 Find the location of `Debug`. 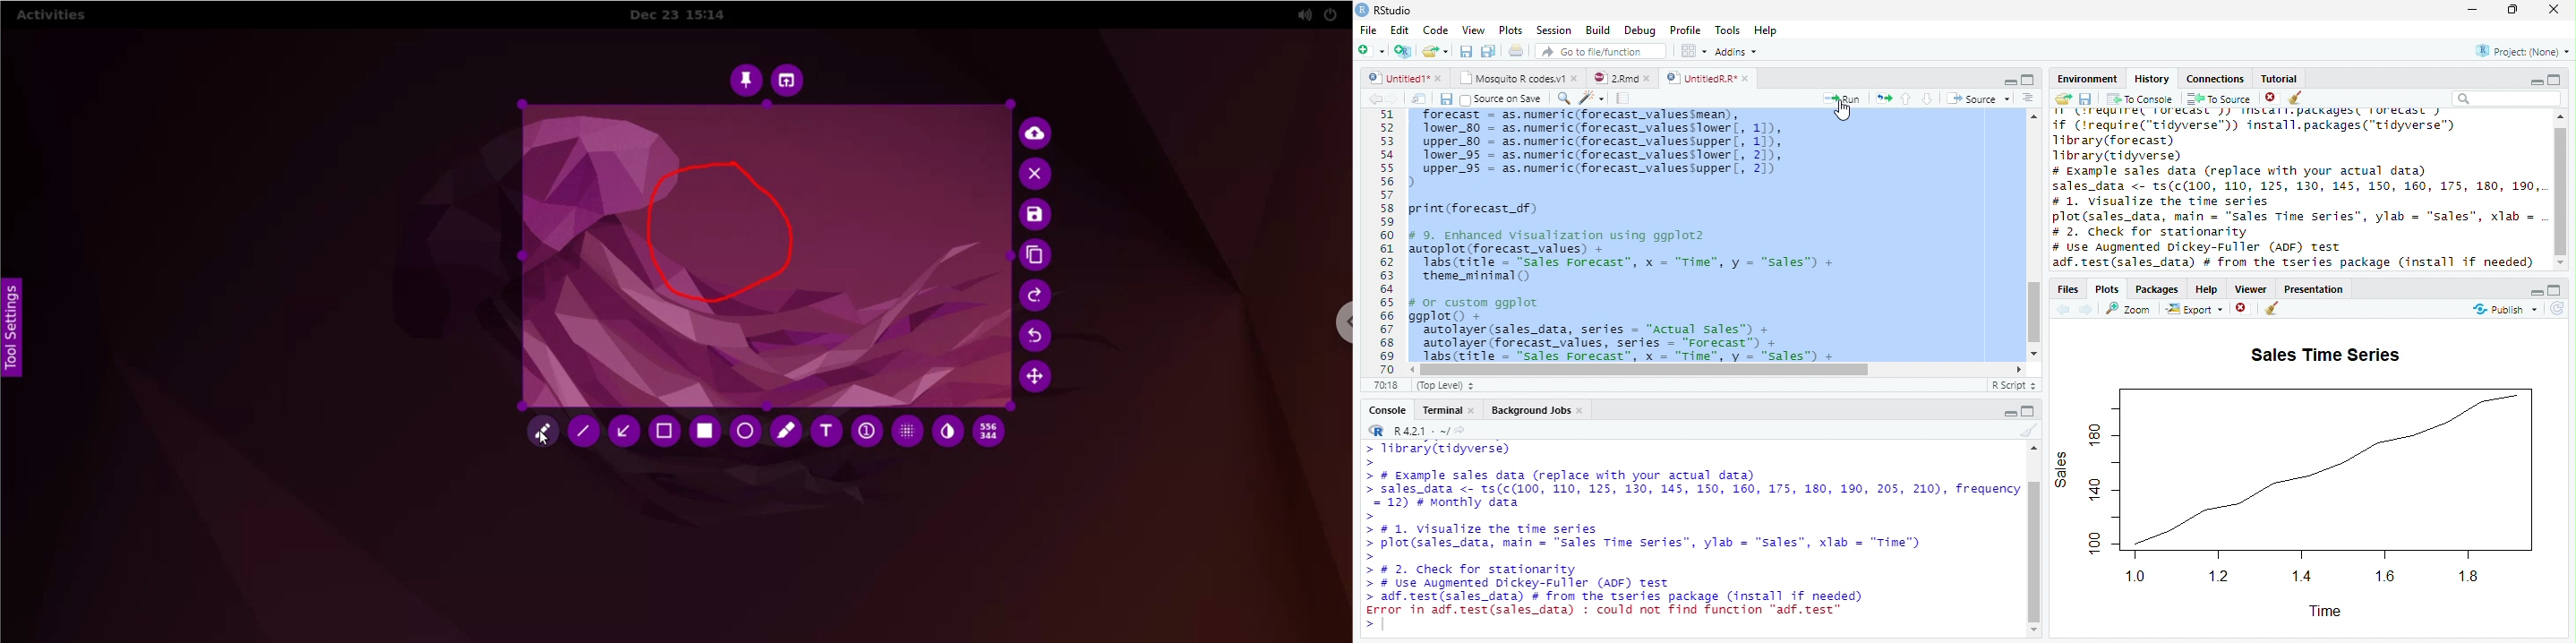

Debug is located at coordinates (1640, 30).